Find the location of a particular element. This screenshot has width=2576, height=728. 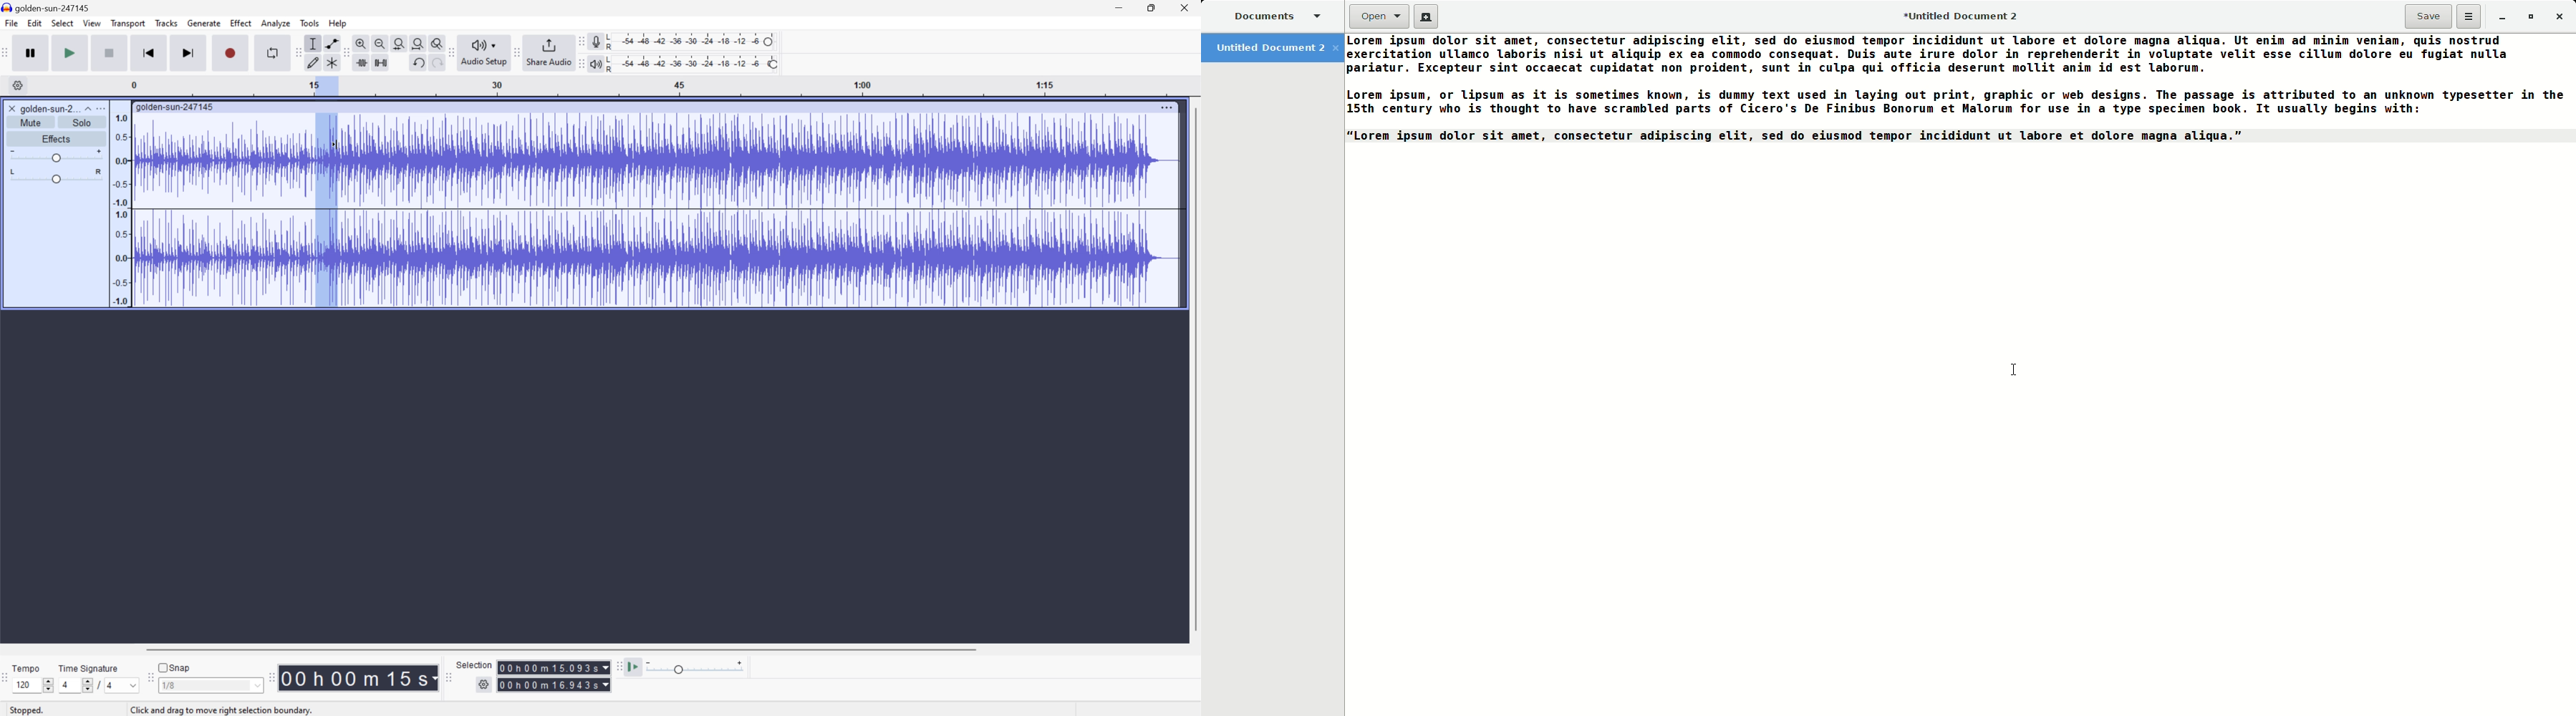

Snap is located at coordinates (174, 666).